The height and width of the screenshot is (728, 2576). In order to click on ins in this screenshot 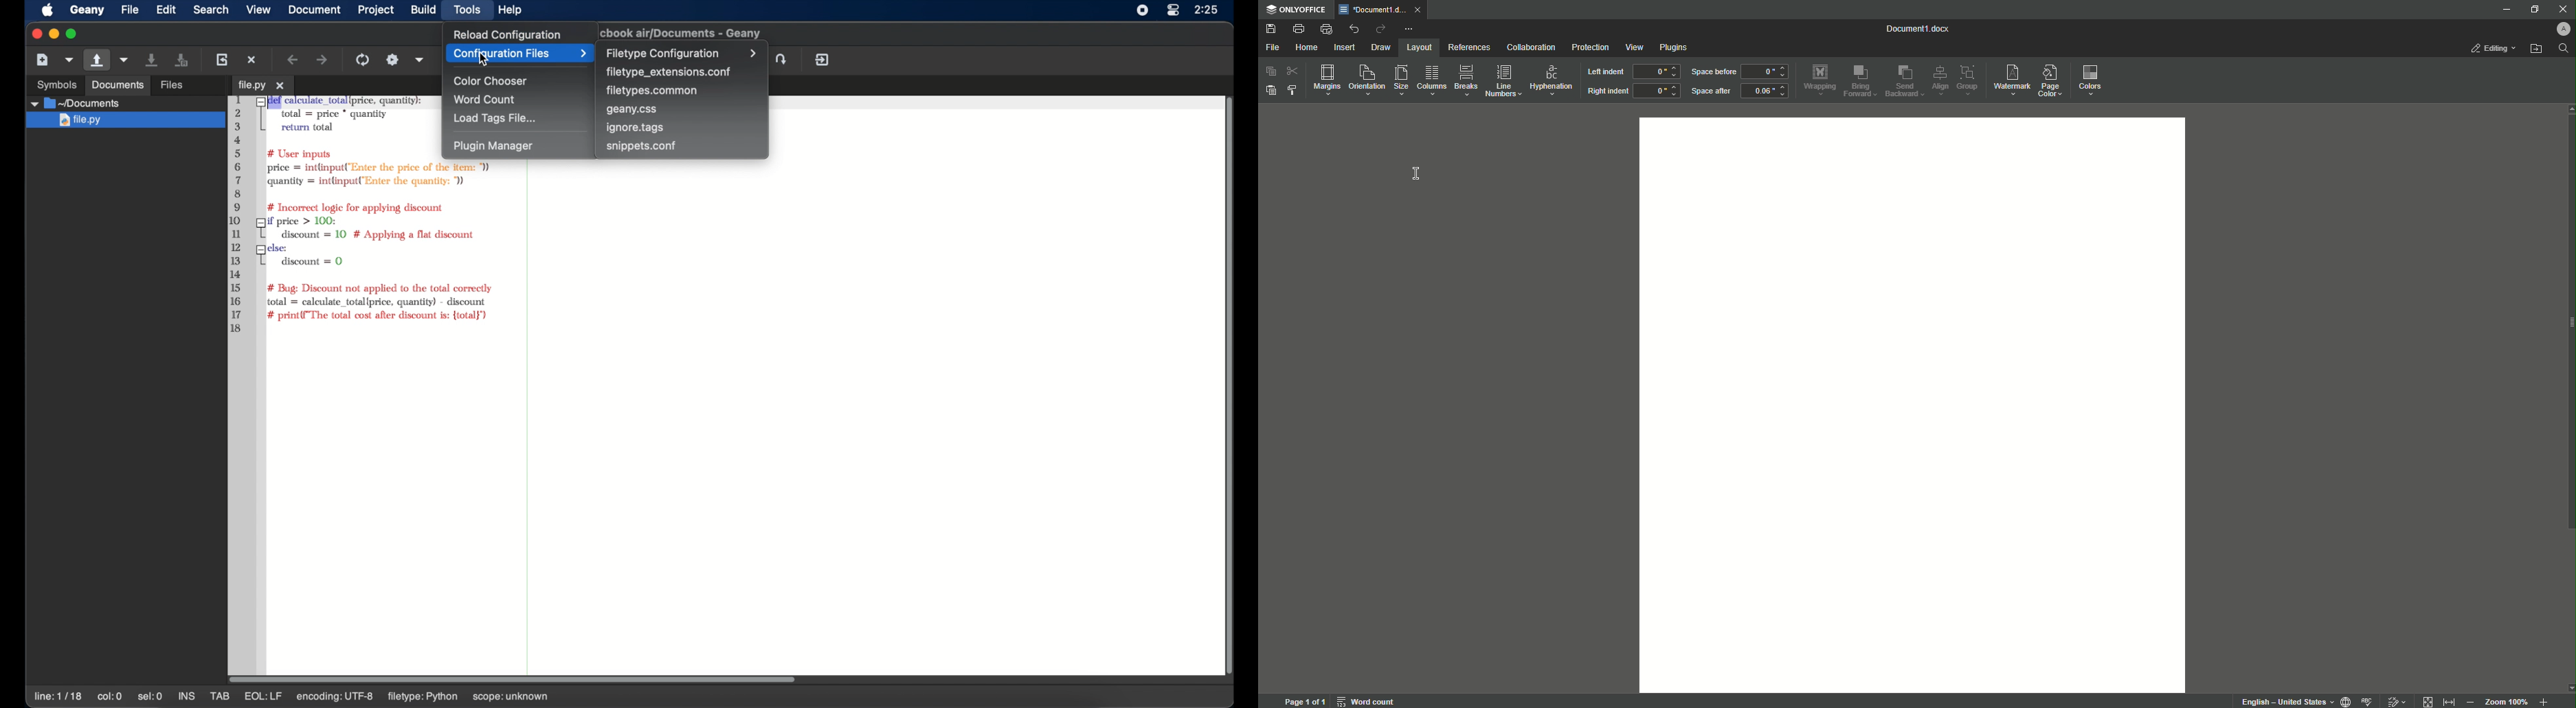, I will do `click(187, 696)`.